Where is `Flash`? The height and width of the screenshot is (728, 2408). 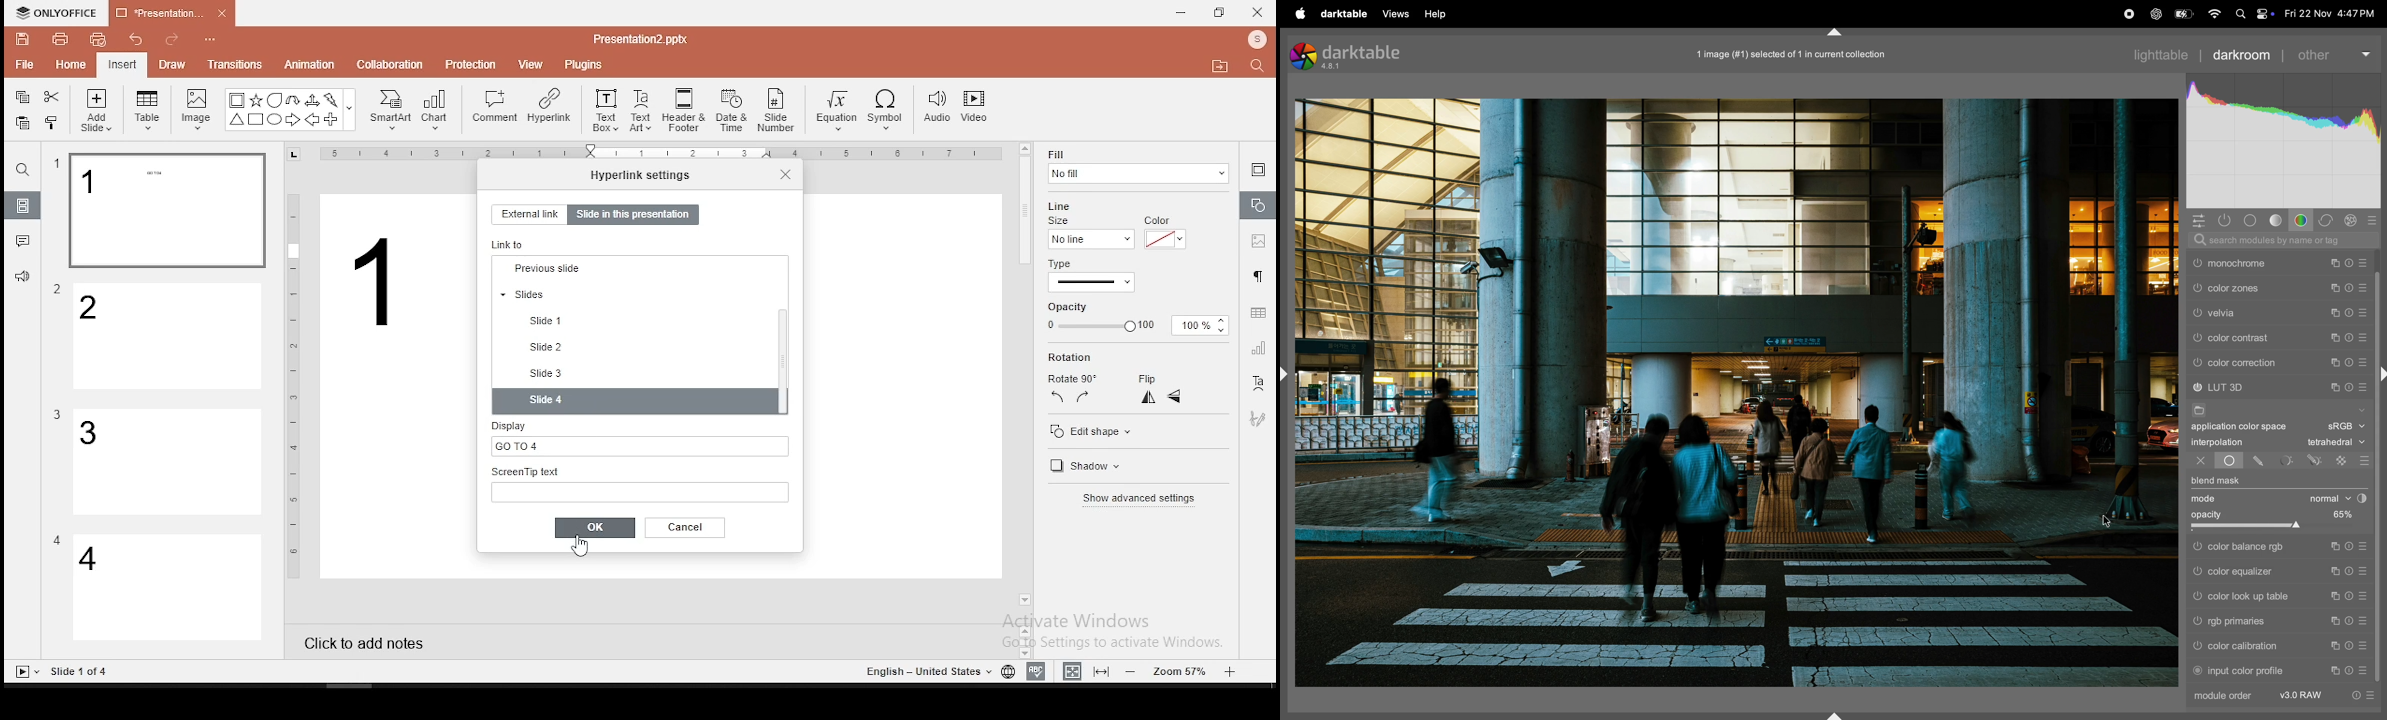
Flash is located at coordinates (333, 100).